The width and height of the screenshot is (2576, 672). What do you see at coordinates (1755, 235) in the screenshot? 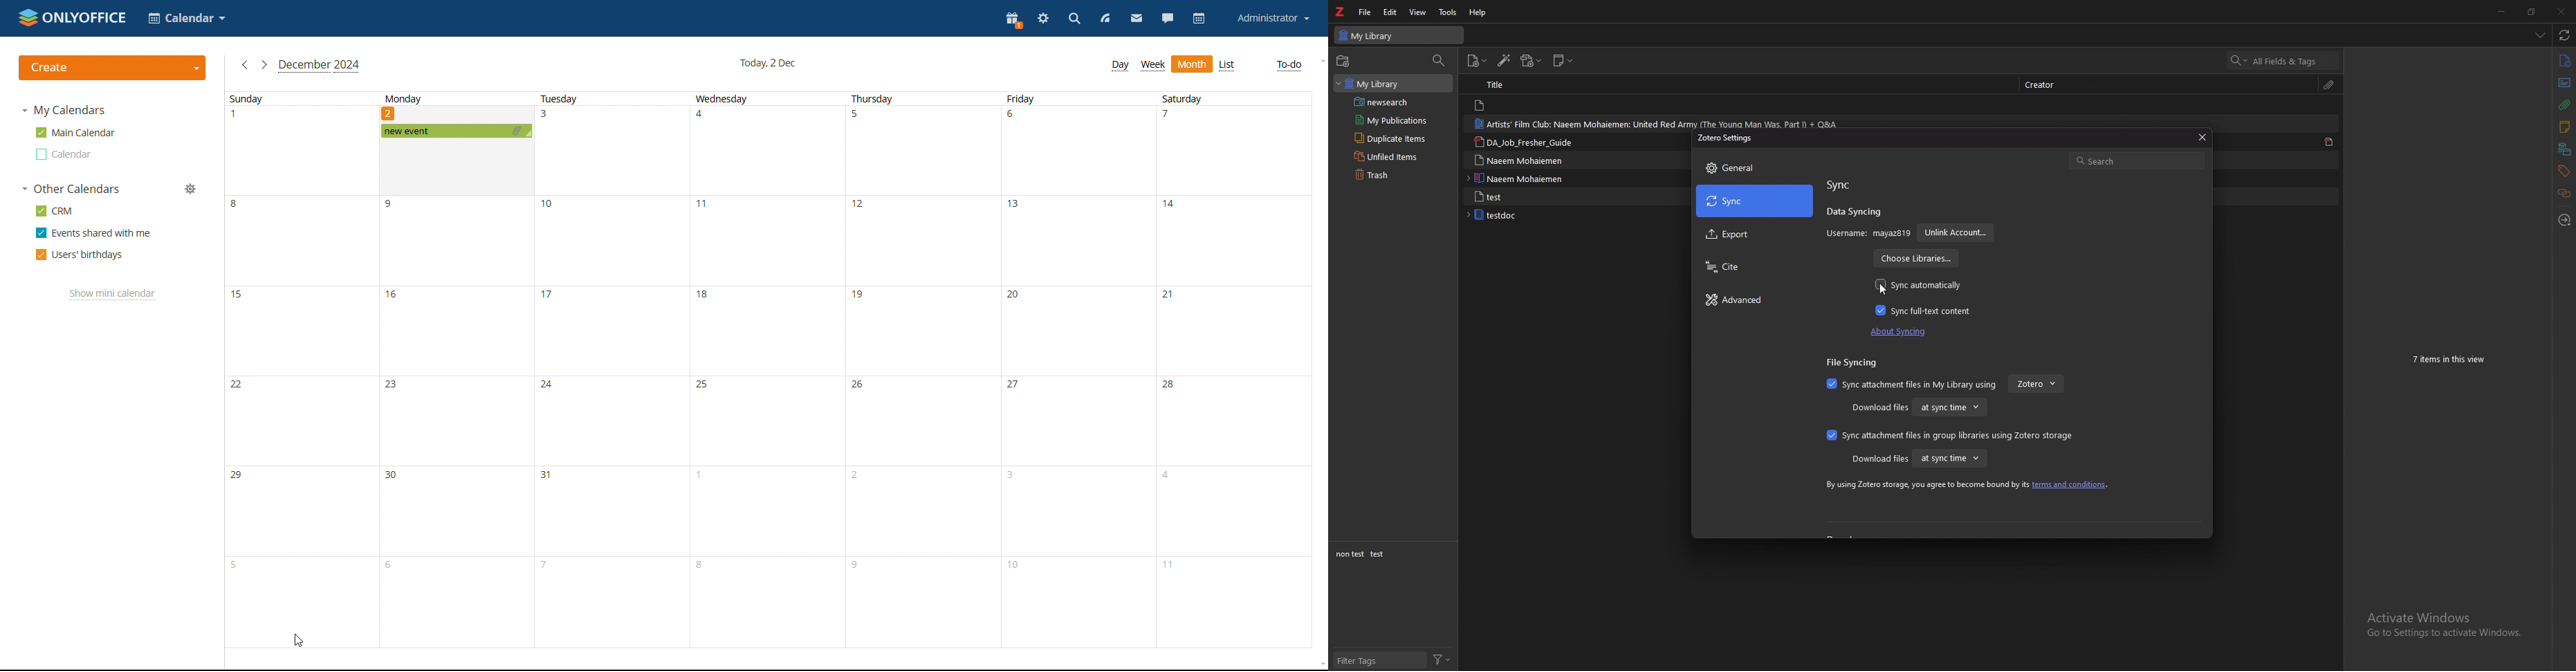
I see `export` at bounding box center [1755, 235].